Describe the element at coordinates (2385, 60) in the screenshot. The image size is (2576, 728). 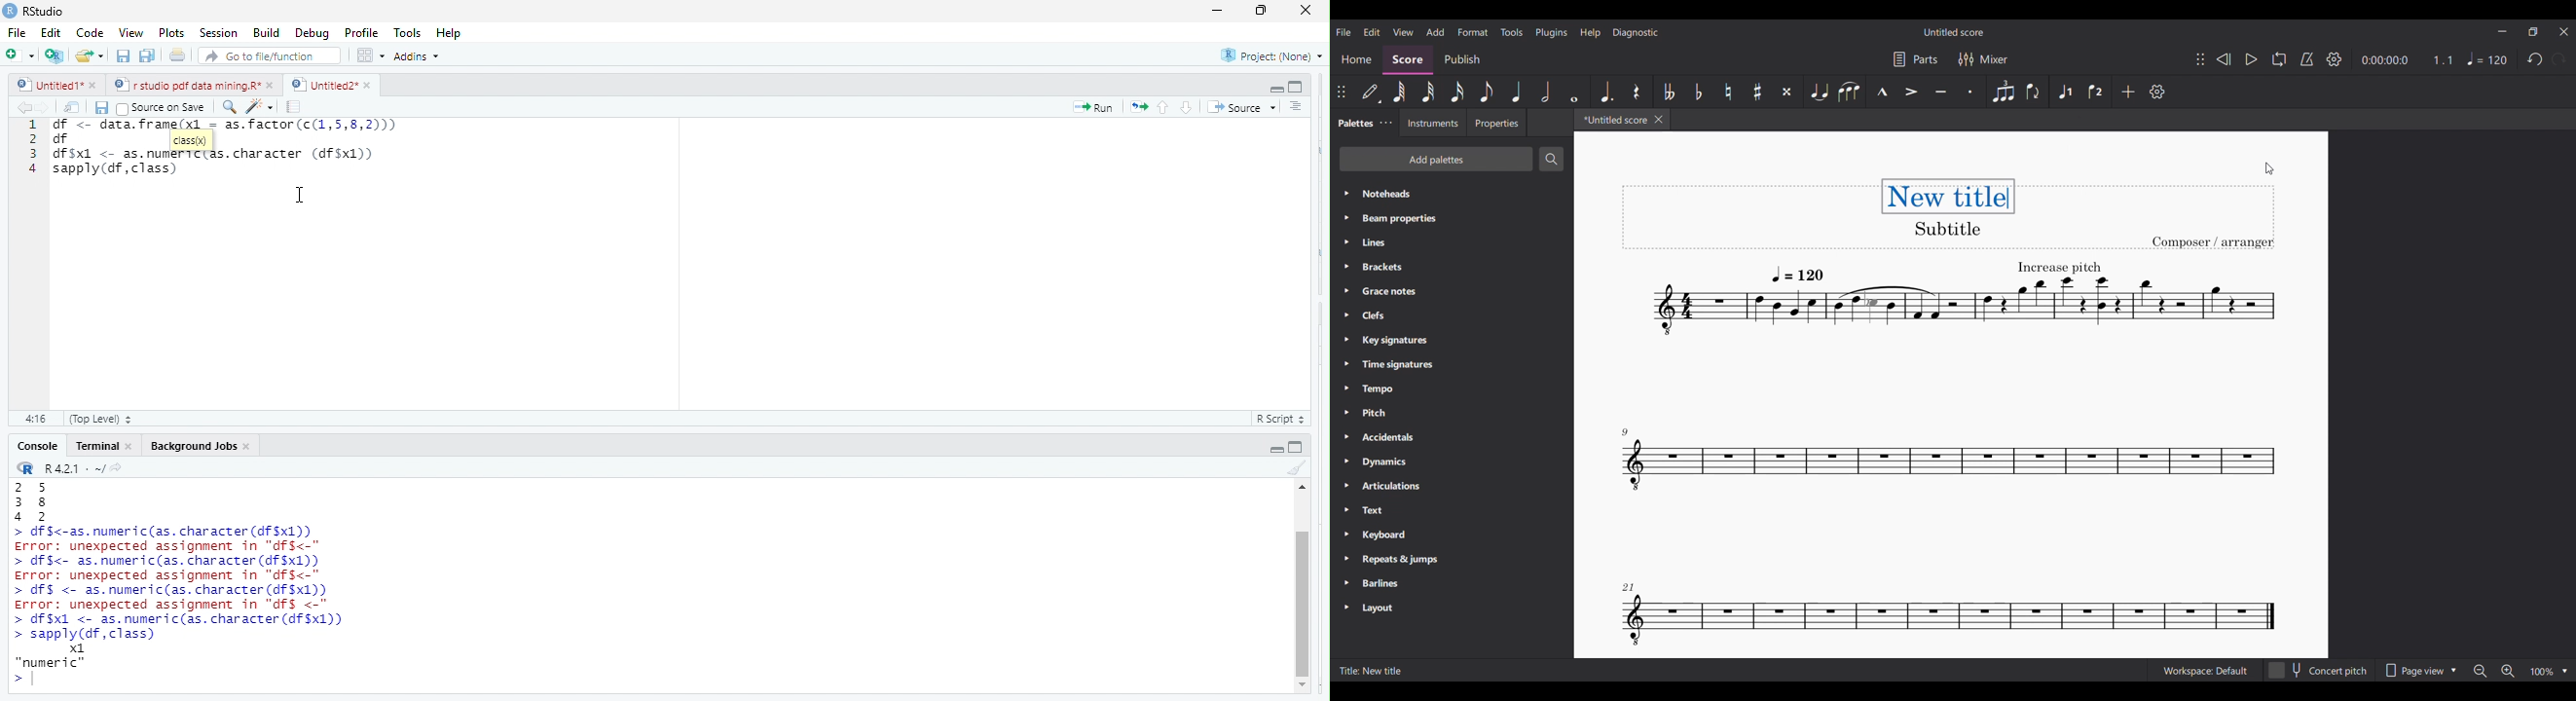
I see `Current duration` at that location.